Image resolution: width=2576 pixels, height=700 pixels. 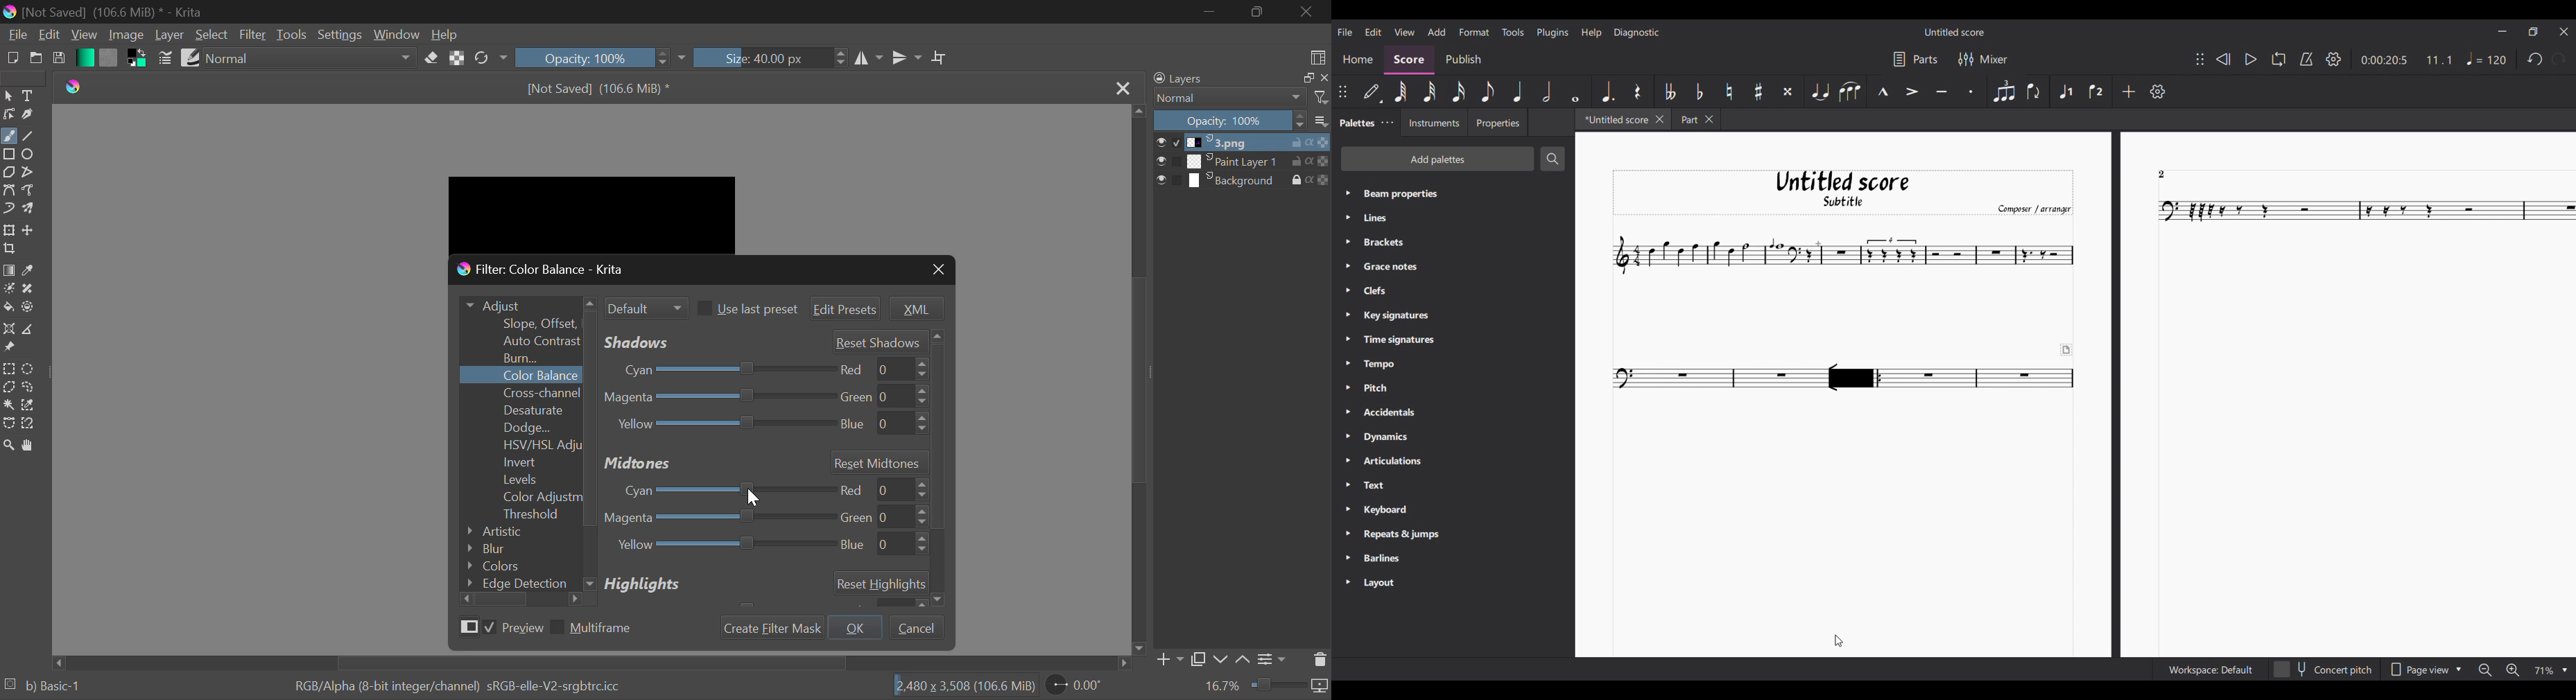 What do you see at coordinates (940, 270) in the screenshot?
I see `Close` at bounding box center [940, 270].